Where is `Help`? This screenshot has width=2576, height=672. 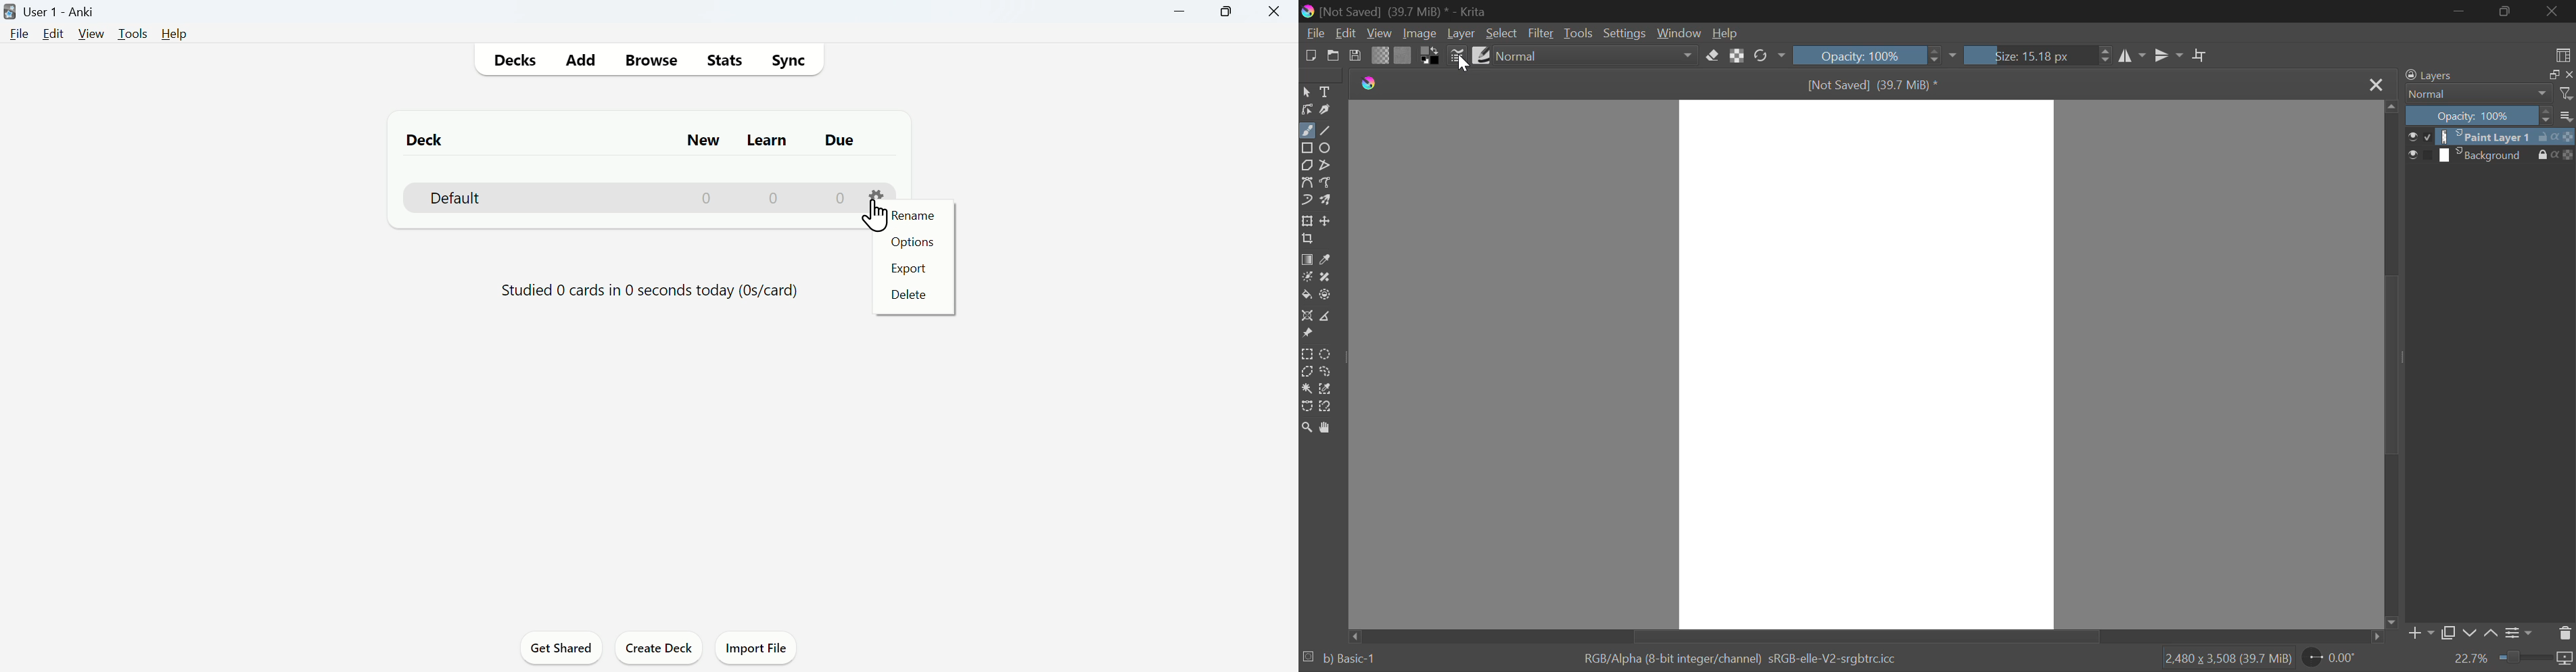 Help is located at coordinates (174, 34).